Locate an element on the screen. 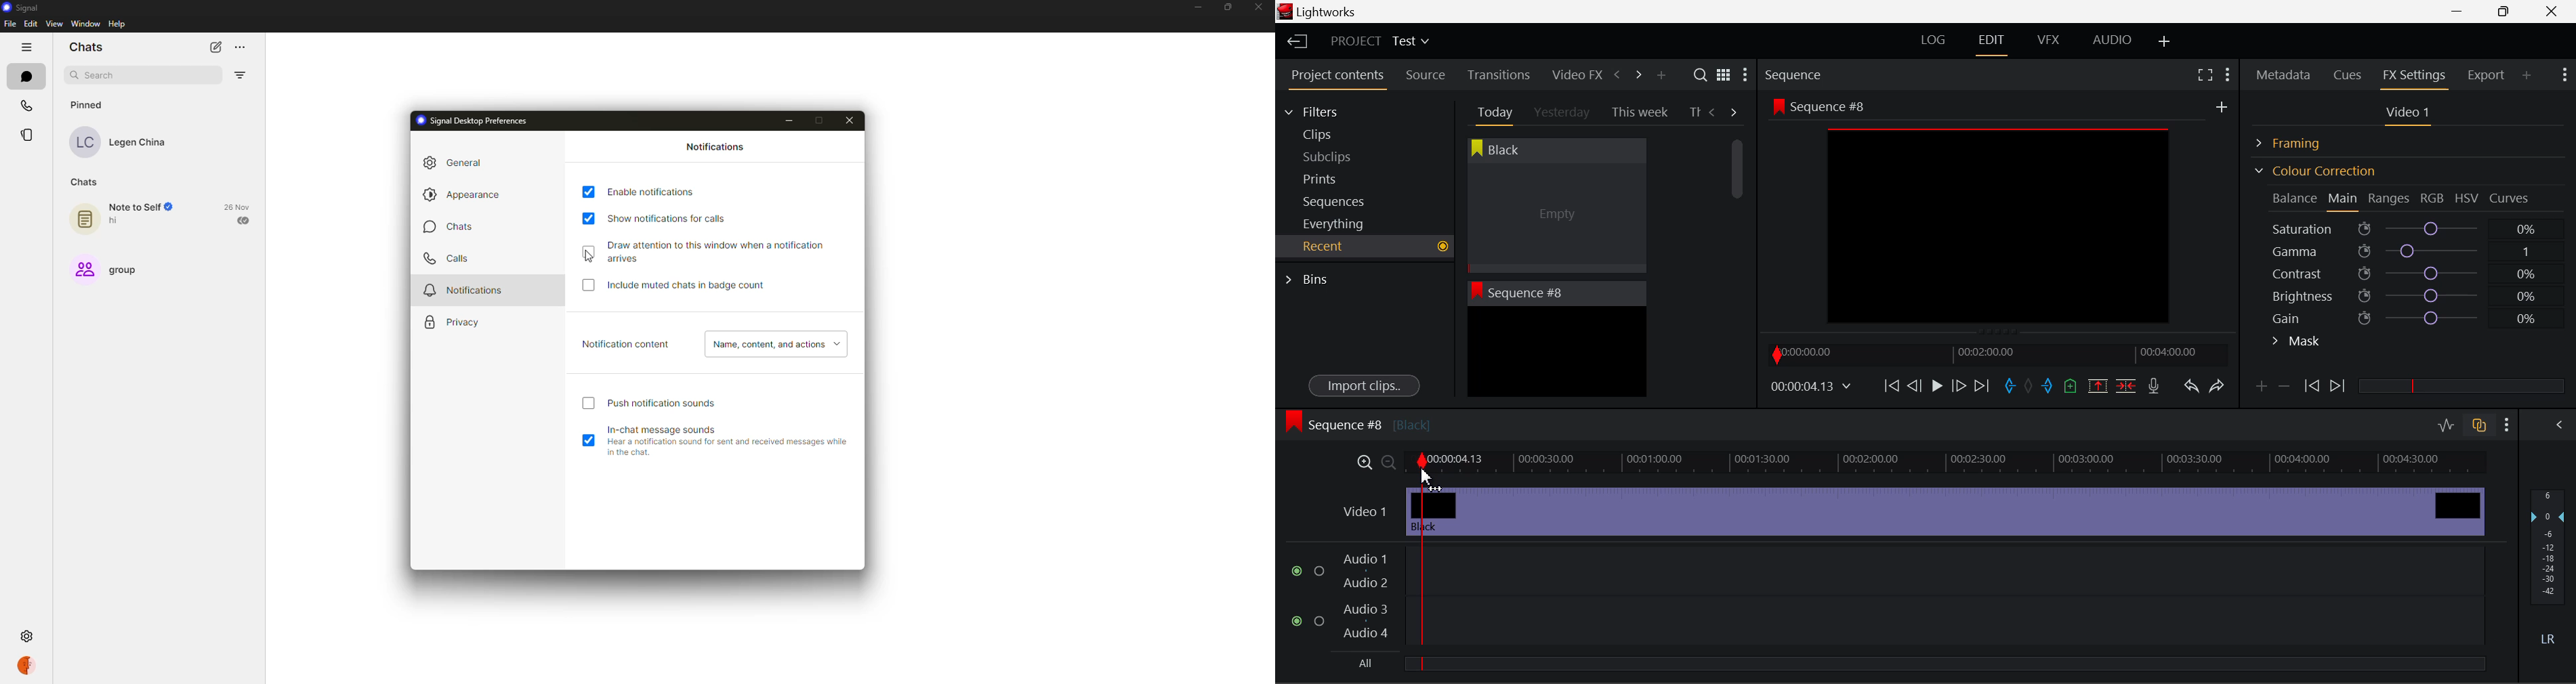  Mark In is located at coordinates (2011, 387).